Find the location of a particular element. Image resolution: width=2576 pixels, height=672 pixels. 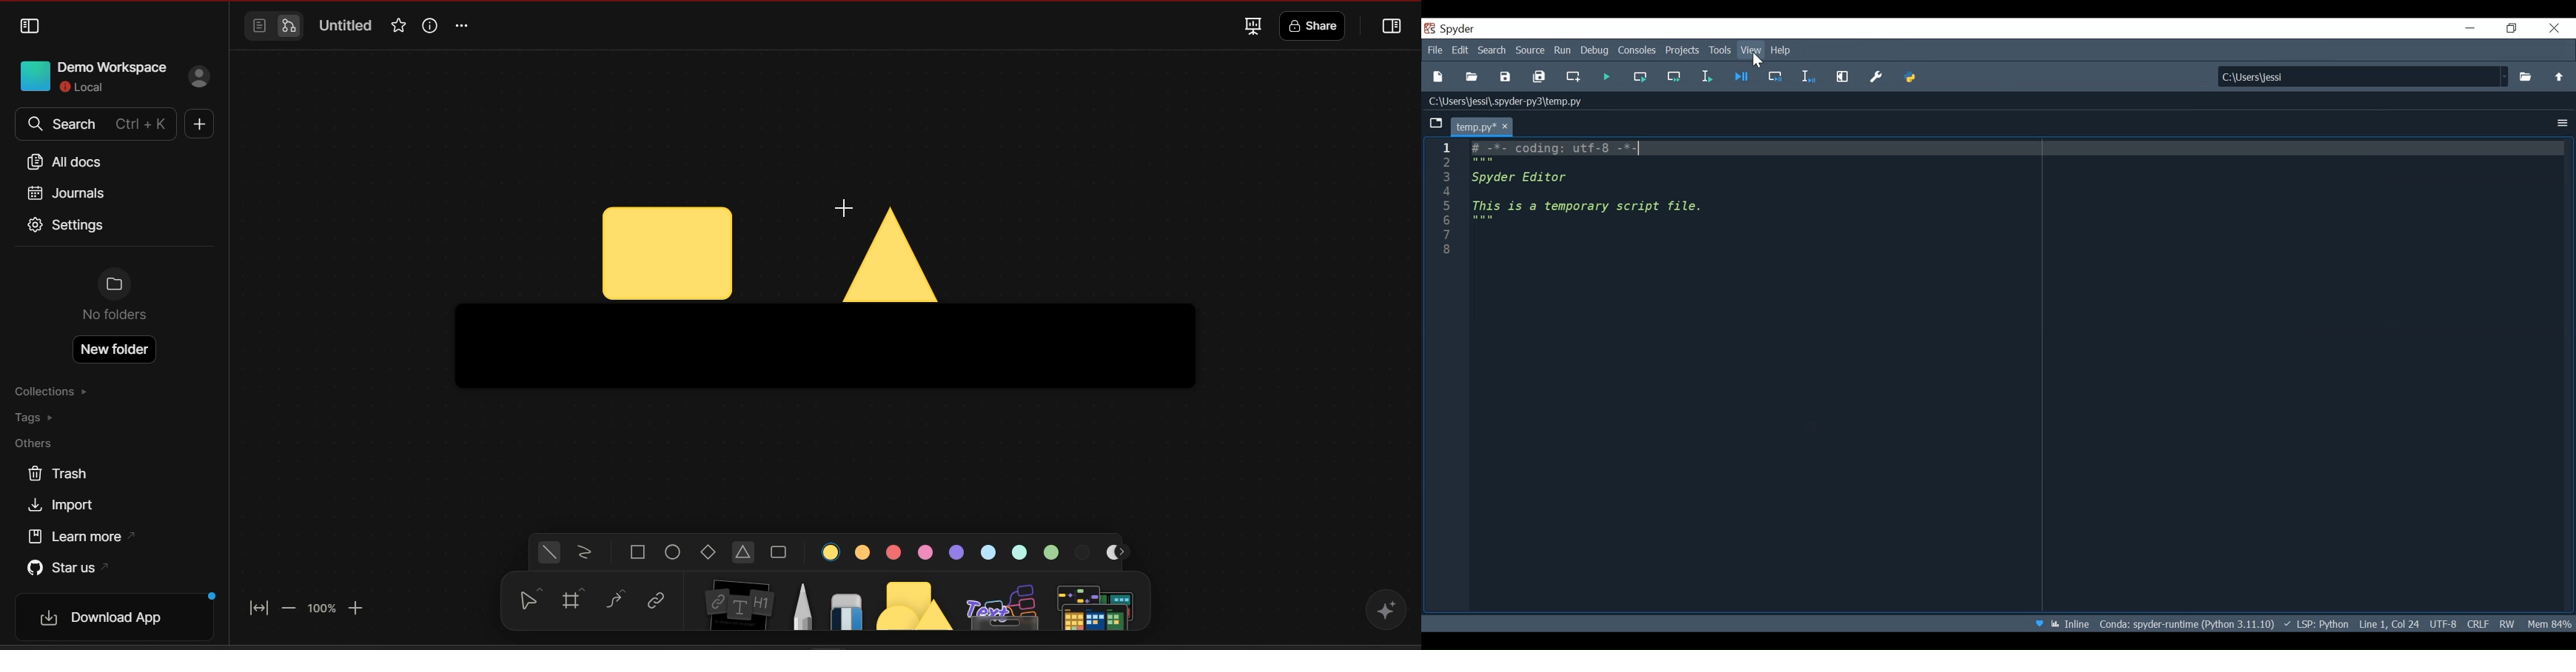

diamond is located at coordinates (711, 554).